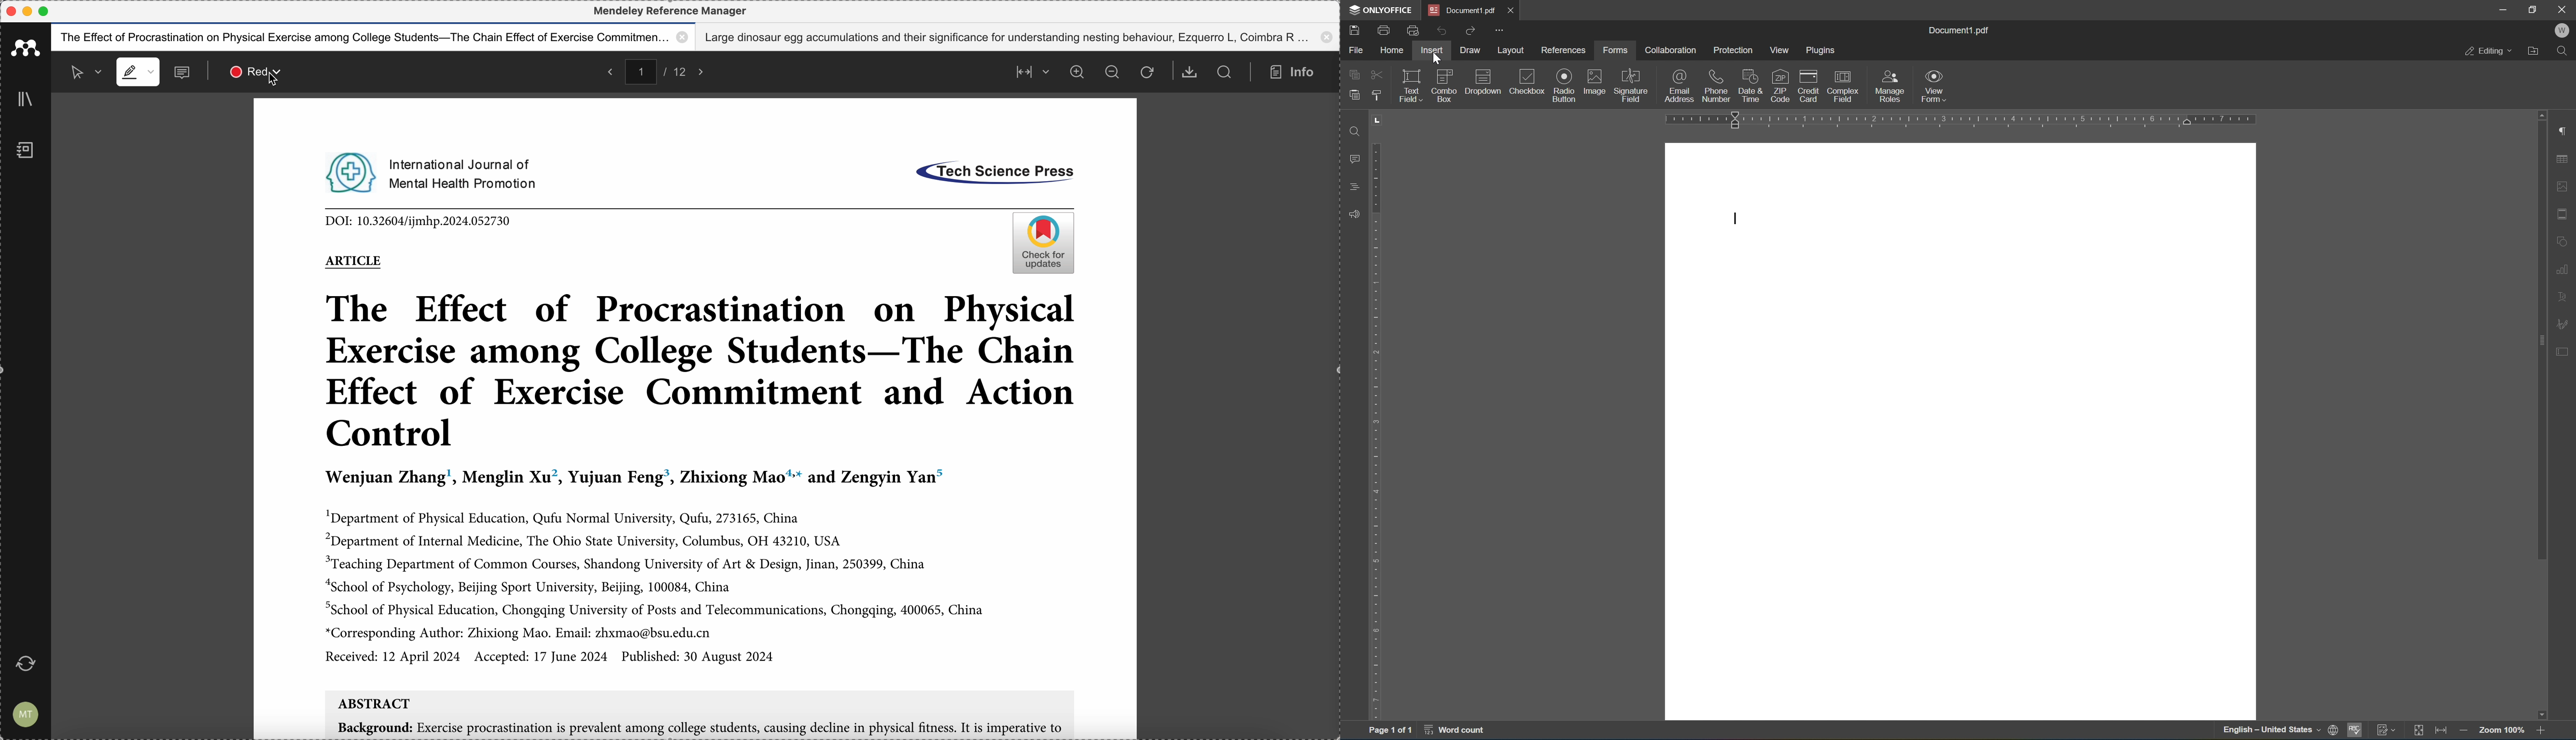  Describe the element at coordinates (1444, 86) in the screenshot. I see `combo box` at that location.